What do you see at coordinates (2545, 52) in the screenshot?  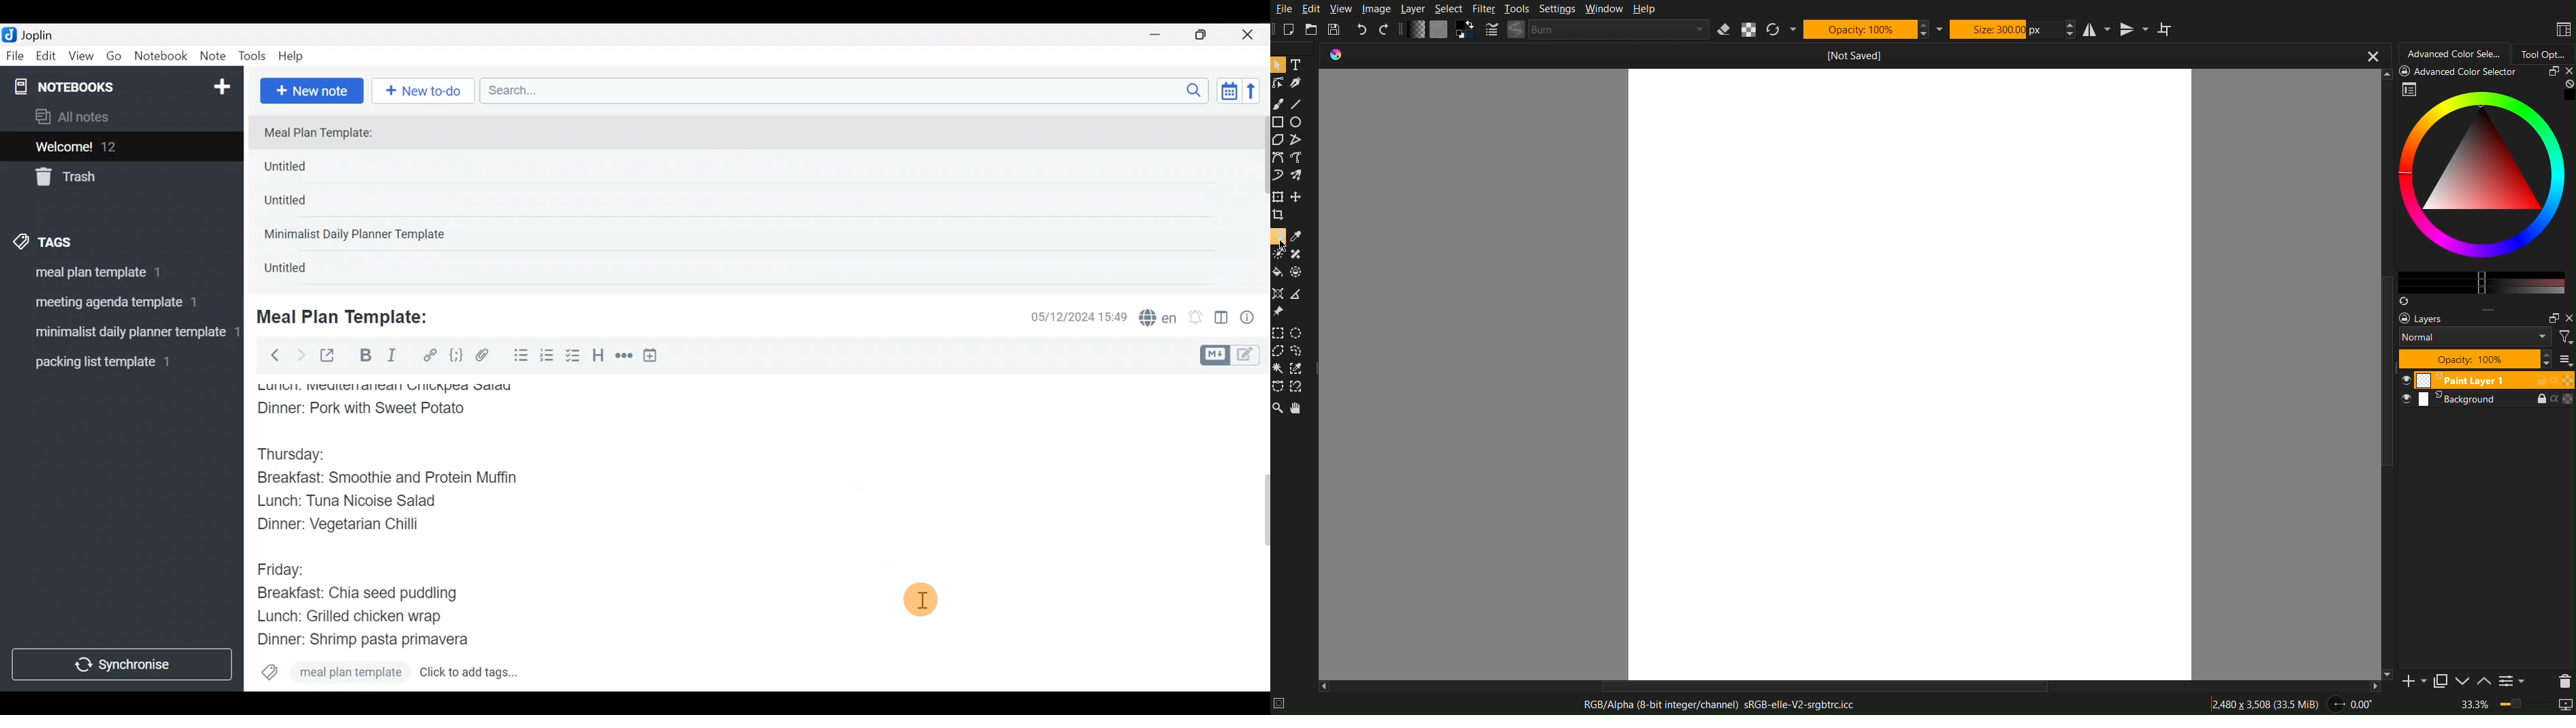 I see `Tool Options` at bounding box center [2545, 52].